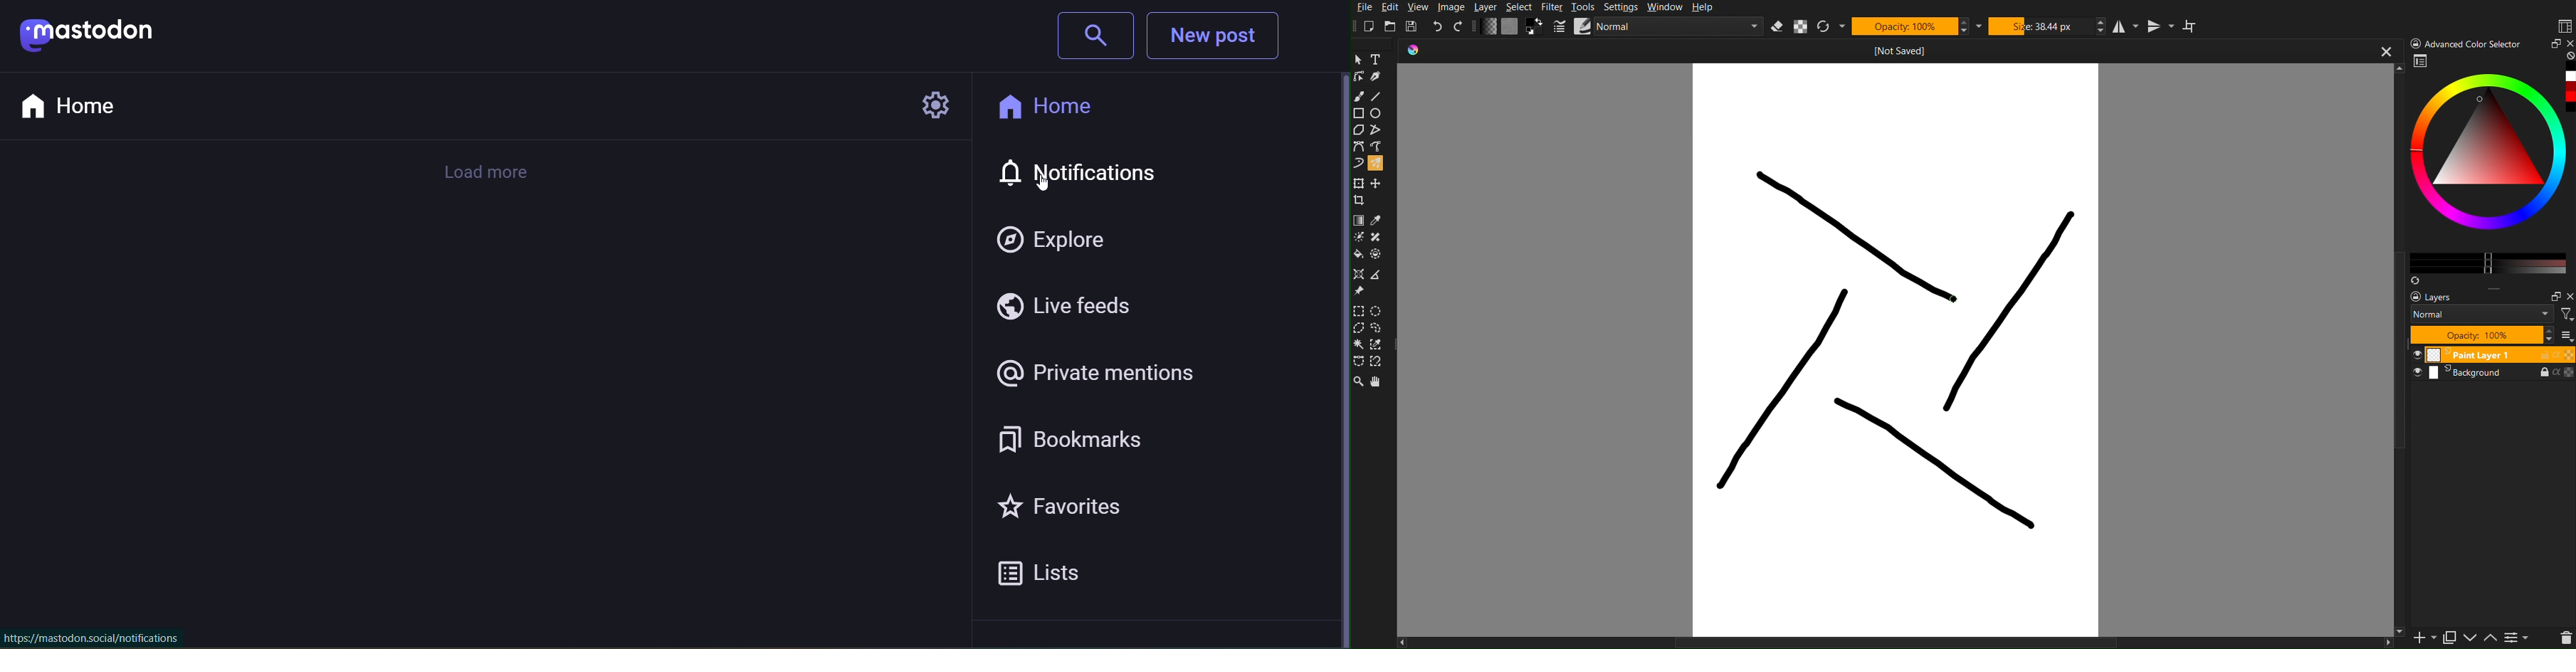  Describe the element at coordinates (2481, 335) in the screenshot. I see `Opacity 100%` at that location.